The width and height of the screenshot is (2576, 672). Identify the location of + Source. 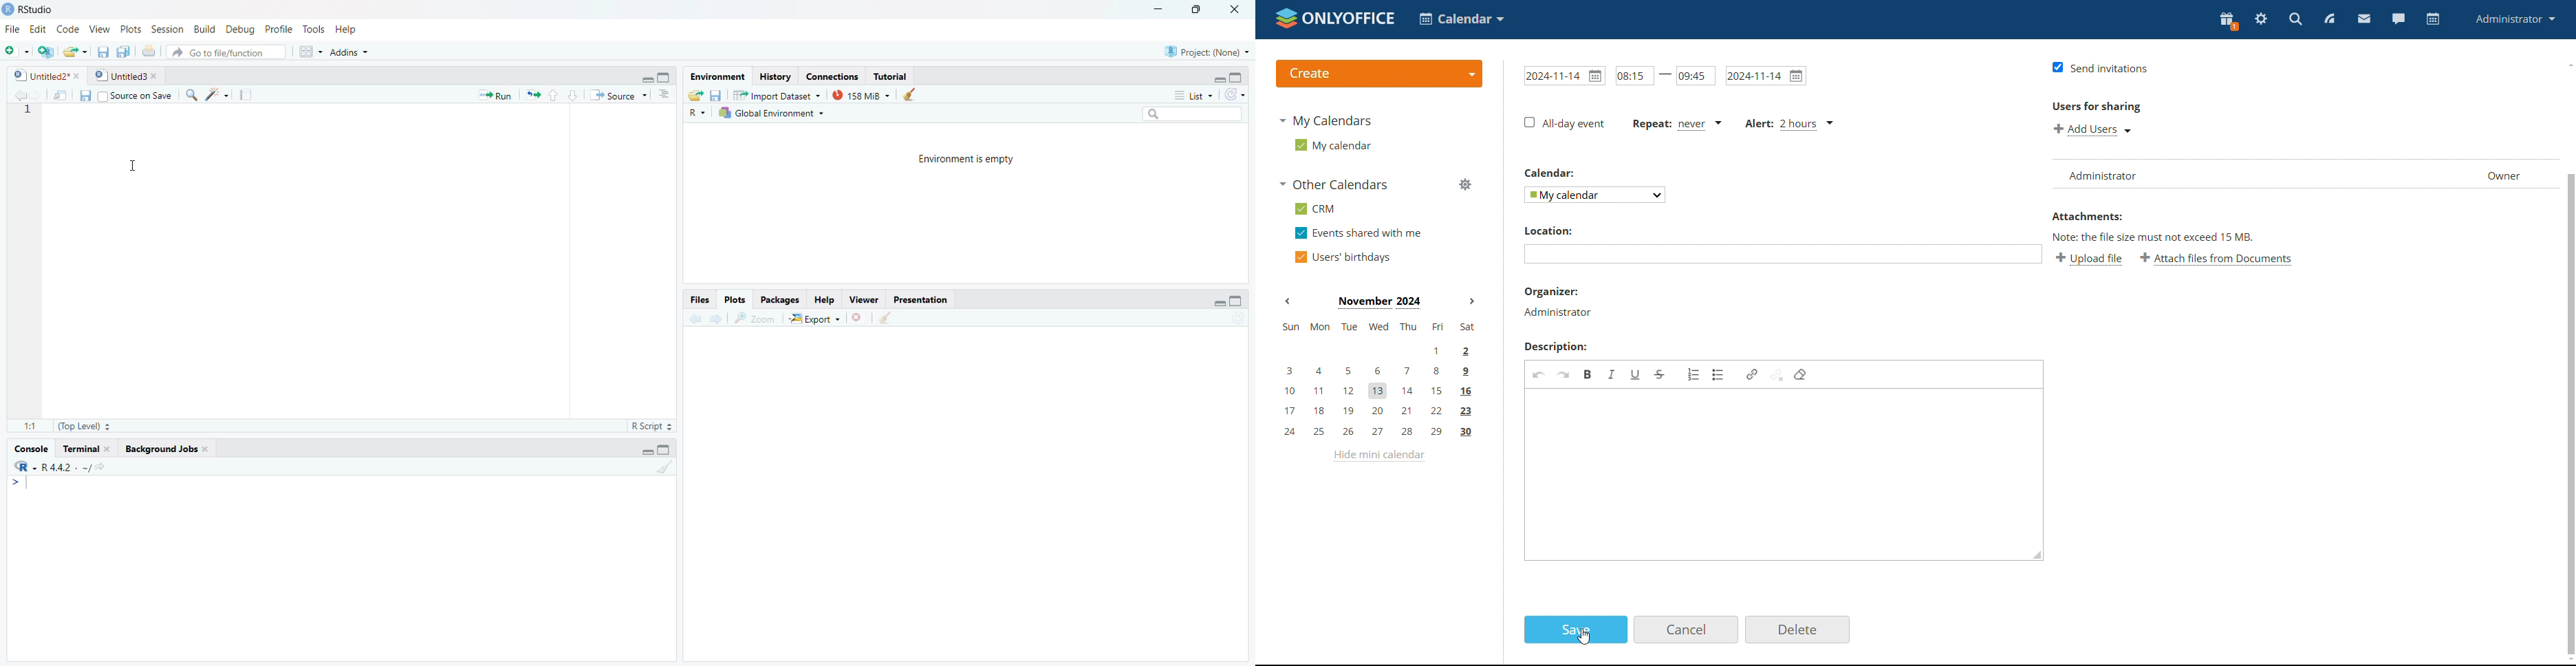
(621, 95).